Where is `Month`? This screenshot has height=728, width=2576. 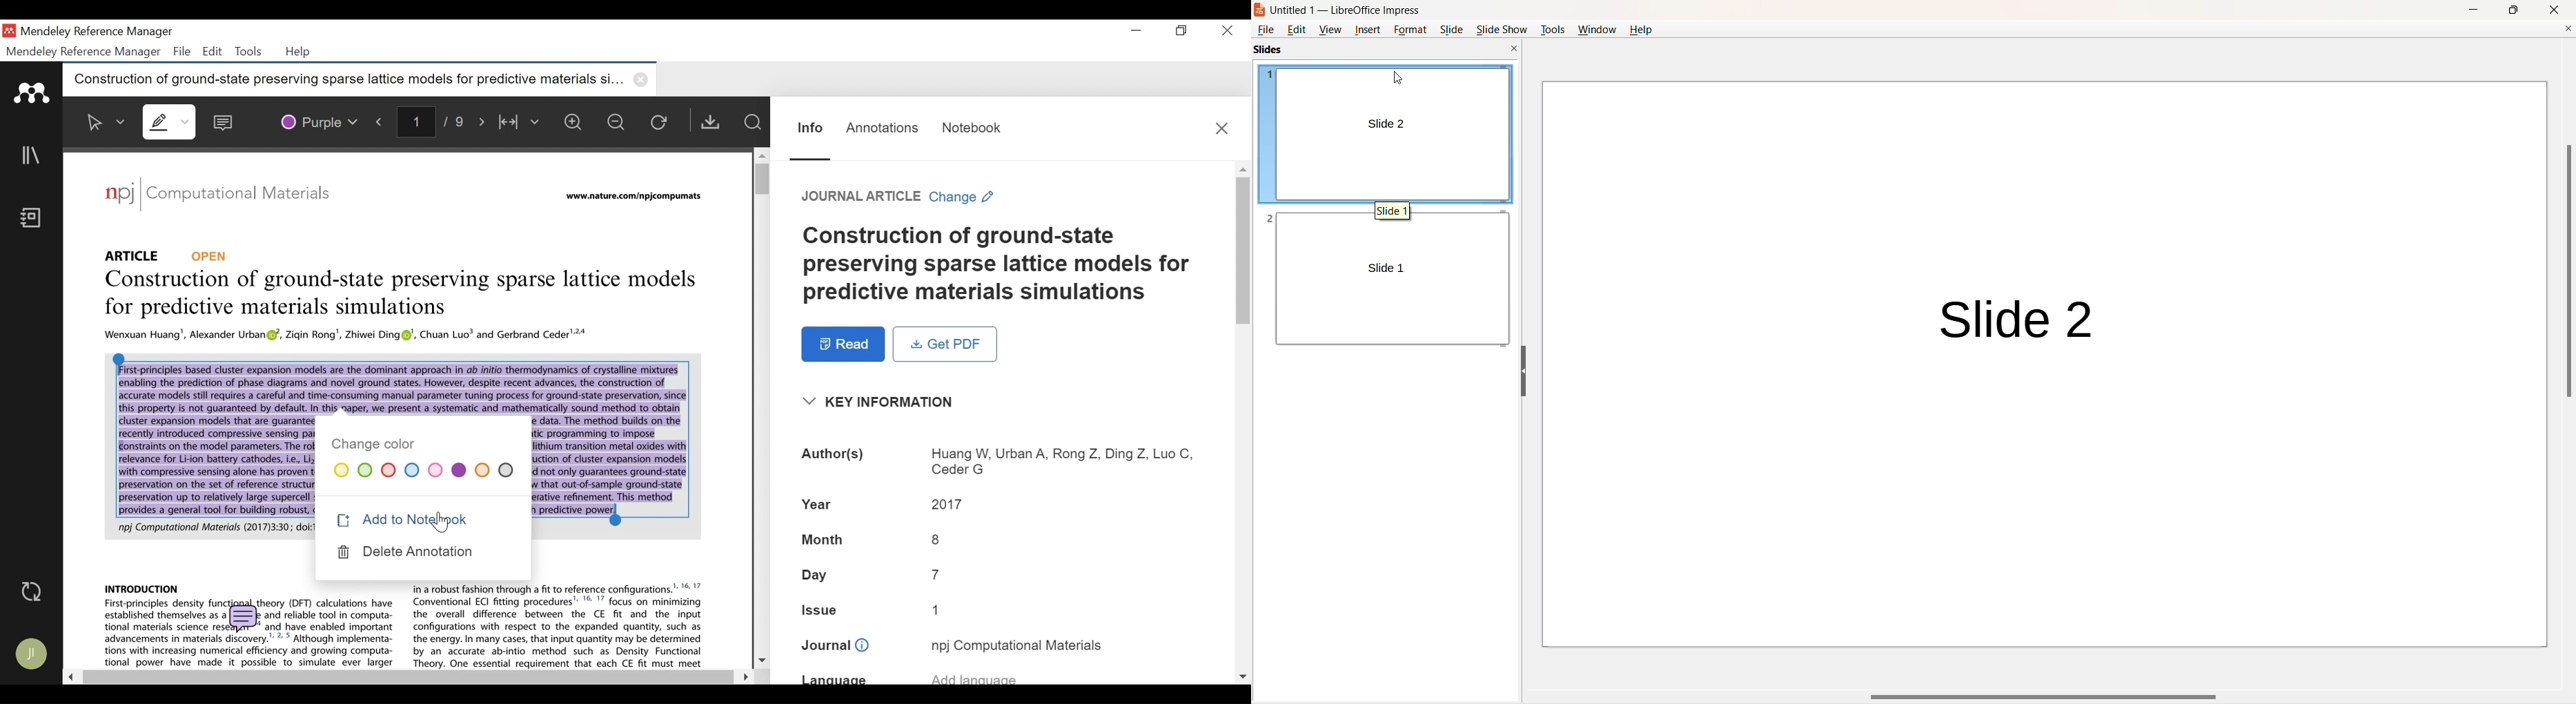
Month is located at coordinates (937, 539).